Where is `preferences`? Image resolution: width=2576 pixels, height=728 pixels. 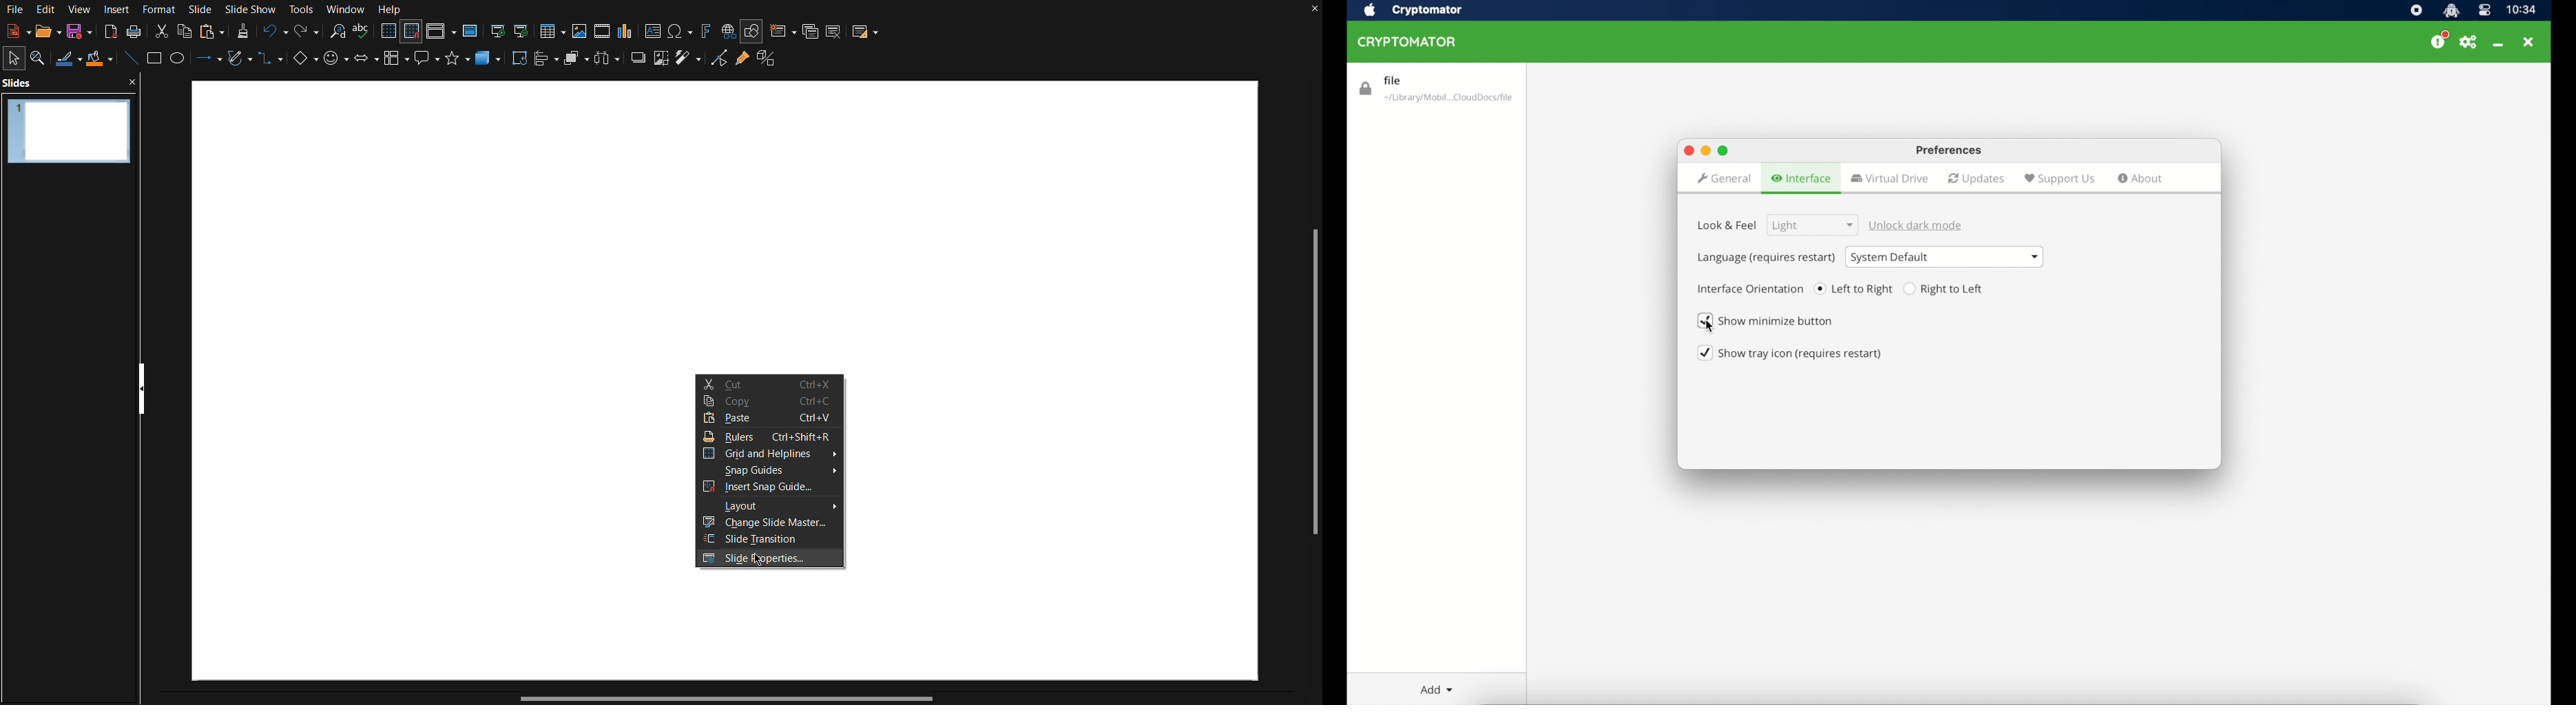 preferences is located at coordinates (2472, 43).